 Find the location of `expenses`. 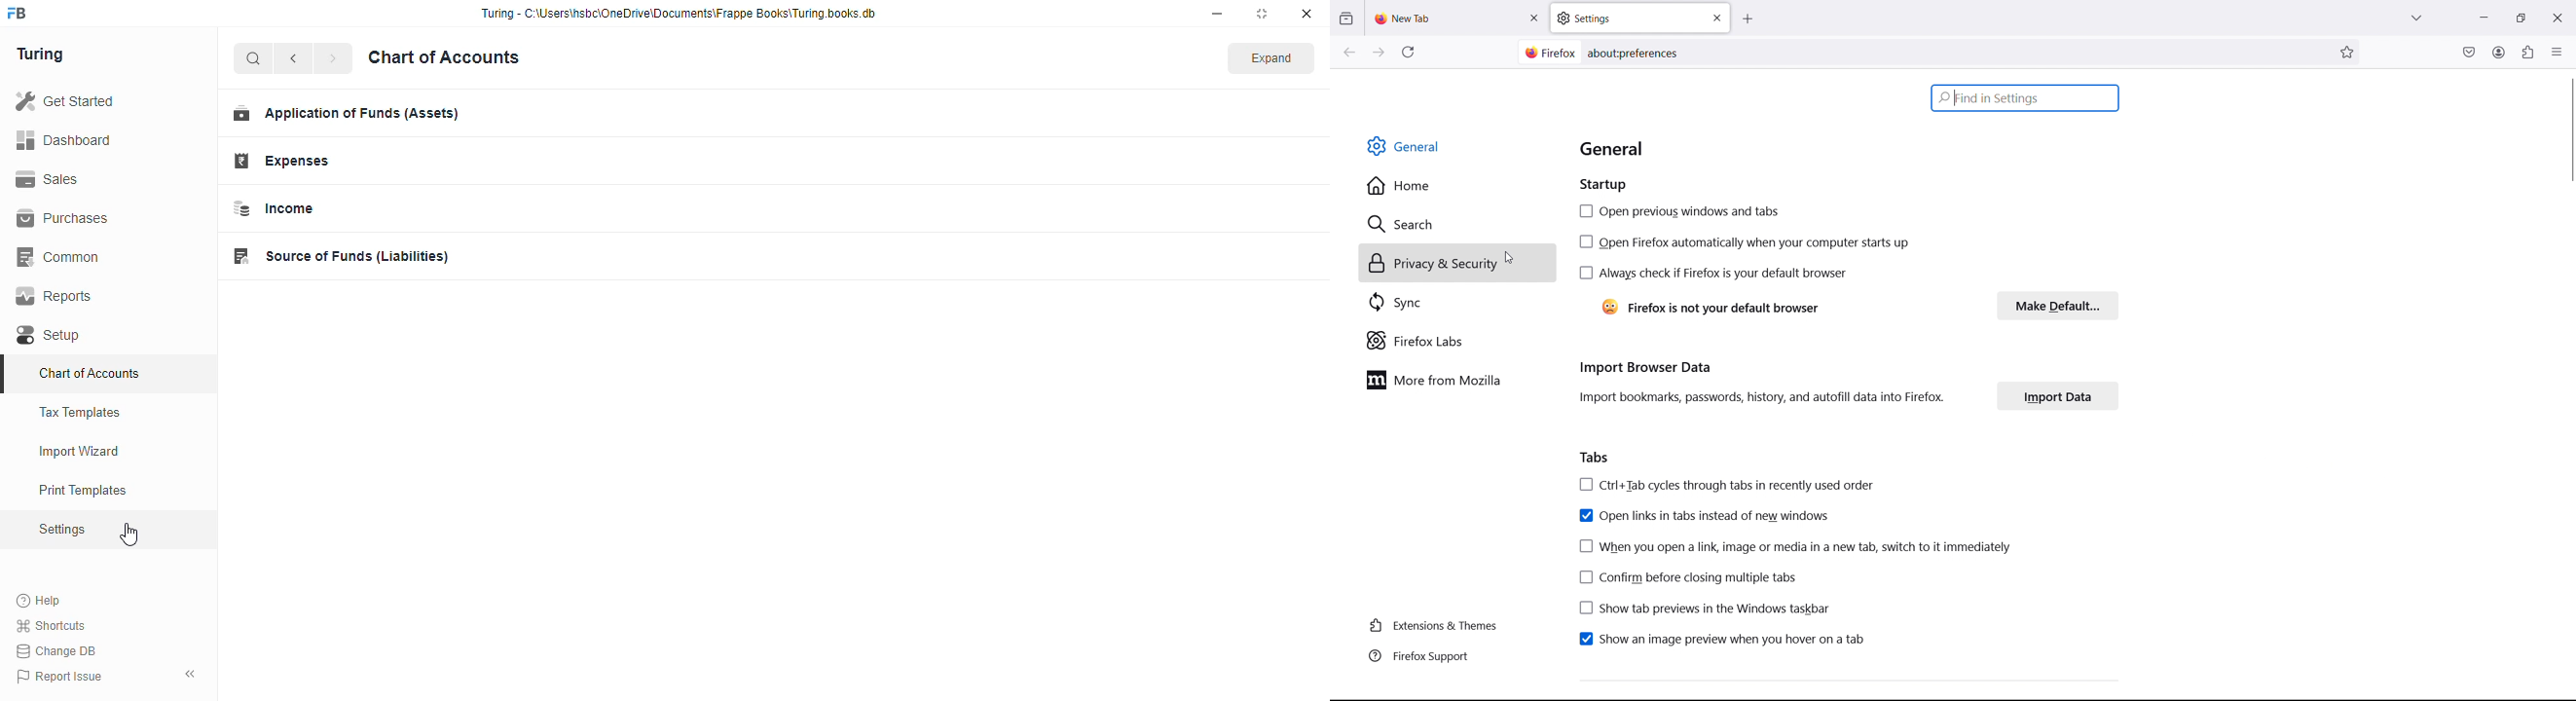

expenses is located at coordinates (283, 161).